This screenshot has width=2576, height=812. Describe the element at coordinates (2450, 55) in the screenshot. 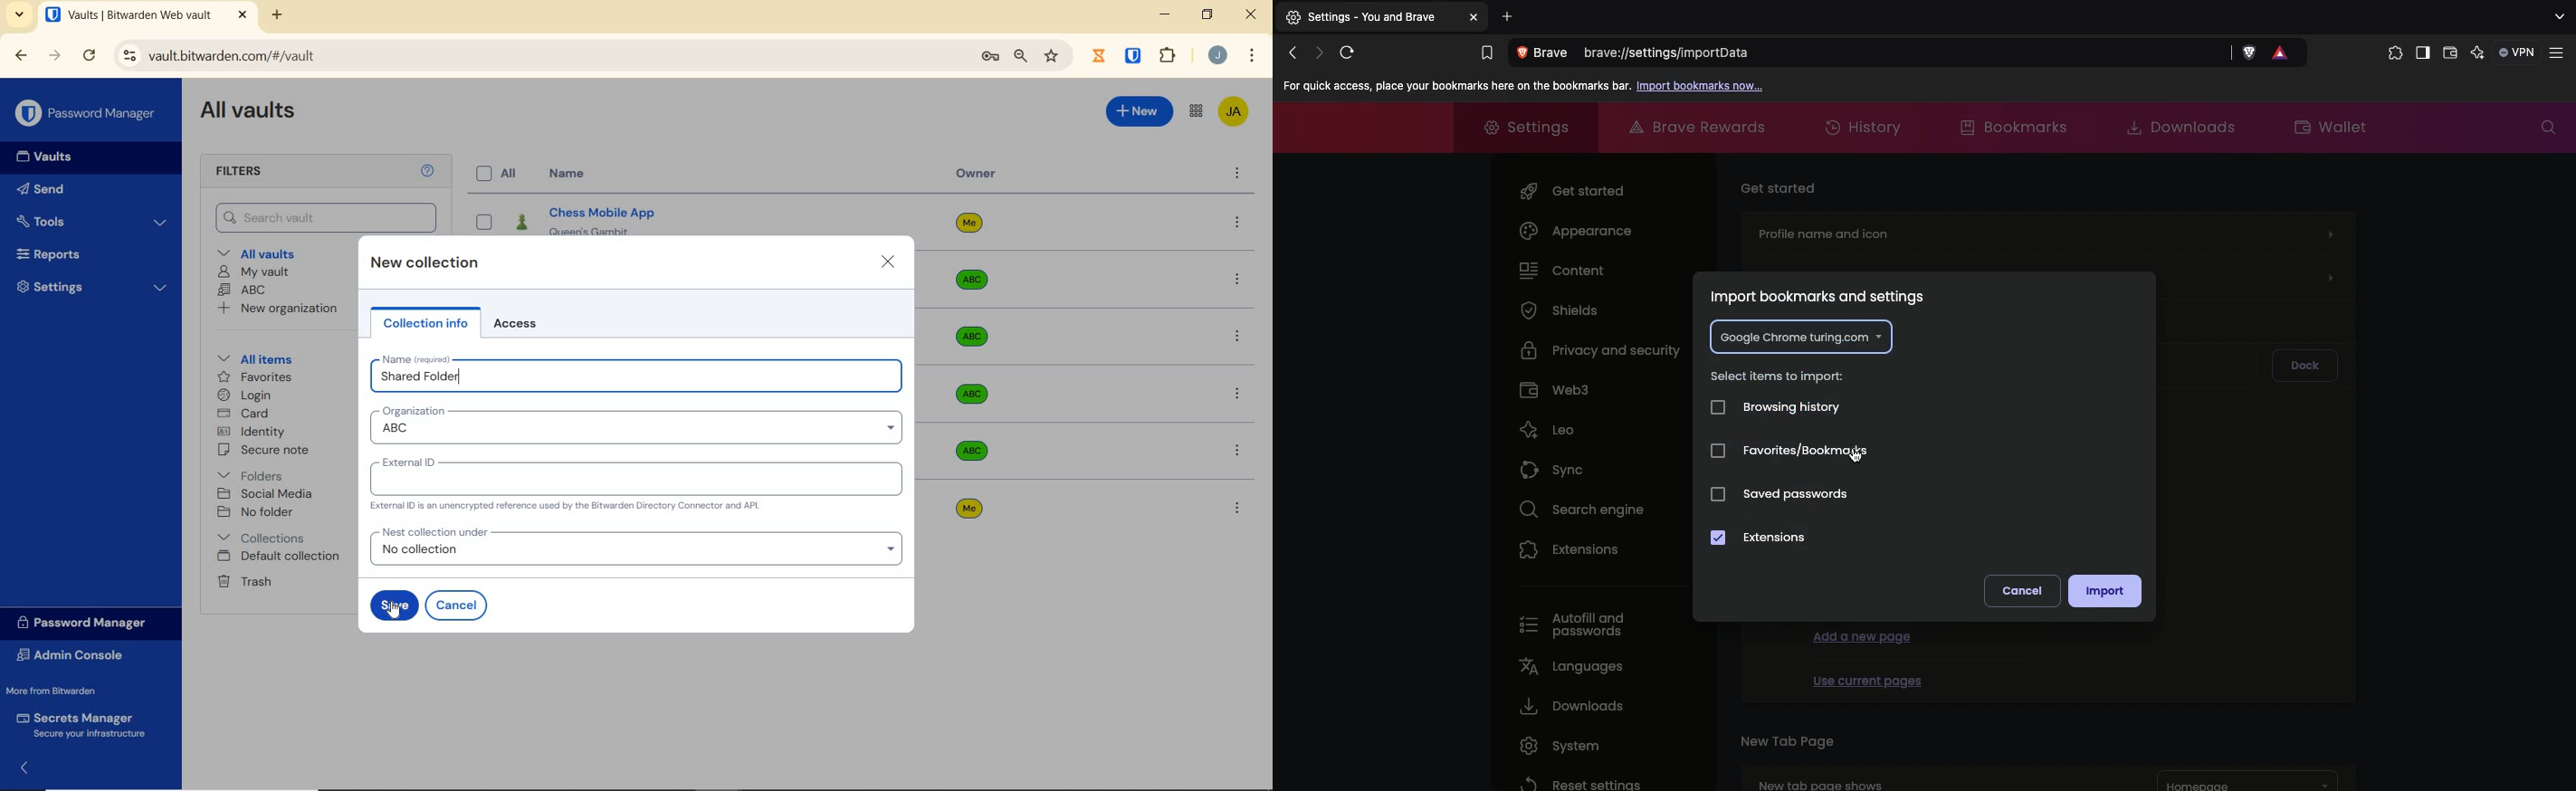

I see `Wallet` at that location.